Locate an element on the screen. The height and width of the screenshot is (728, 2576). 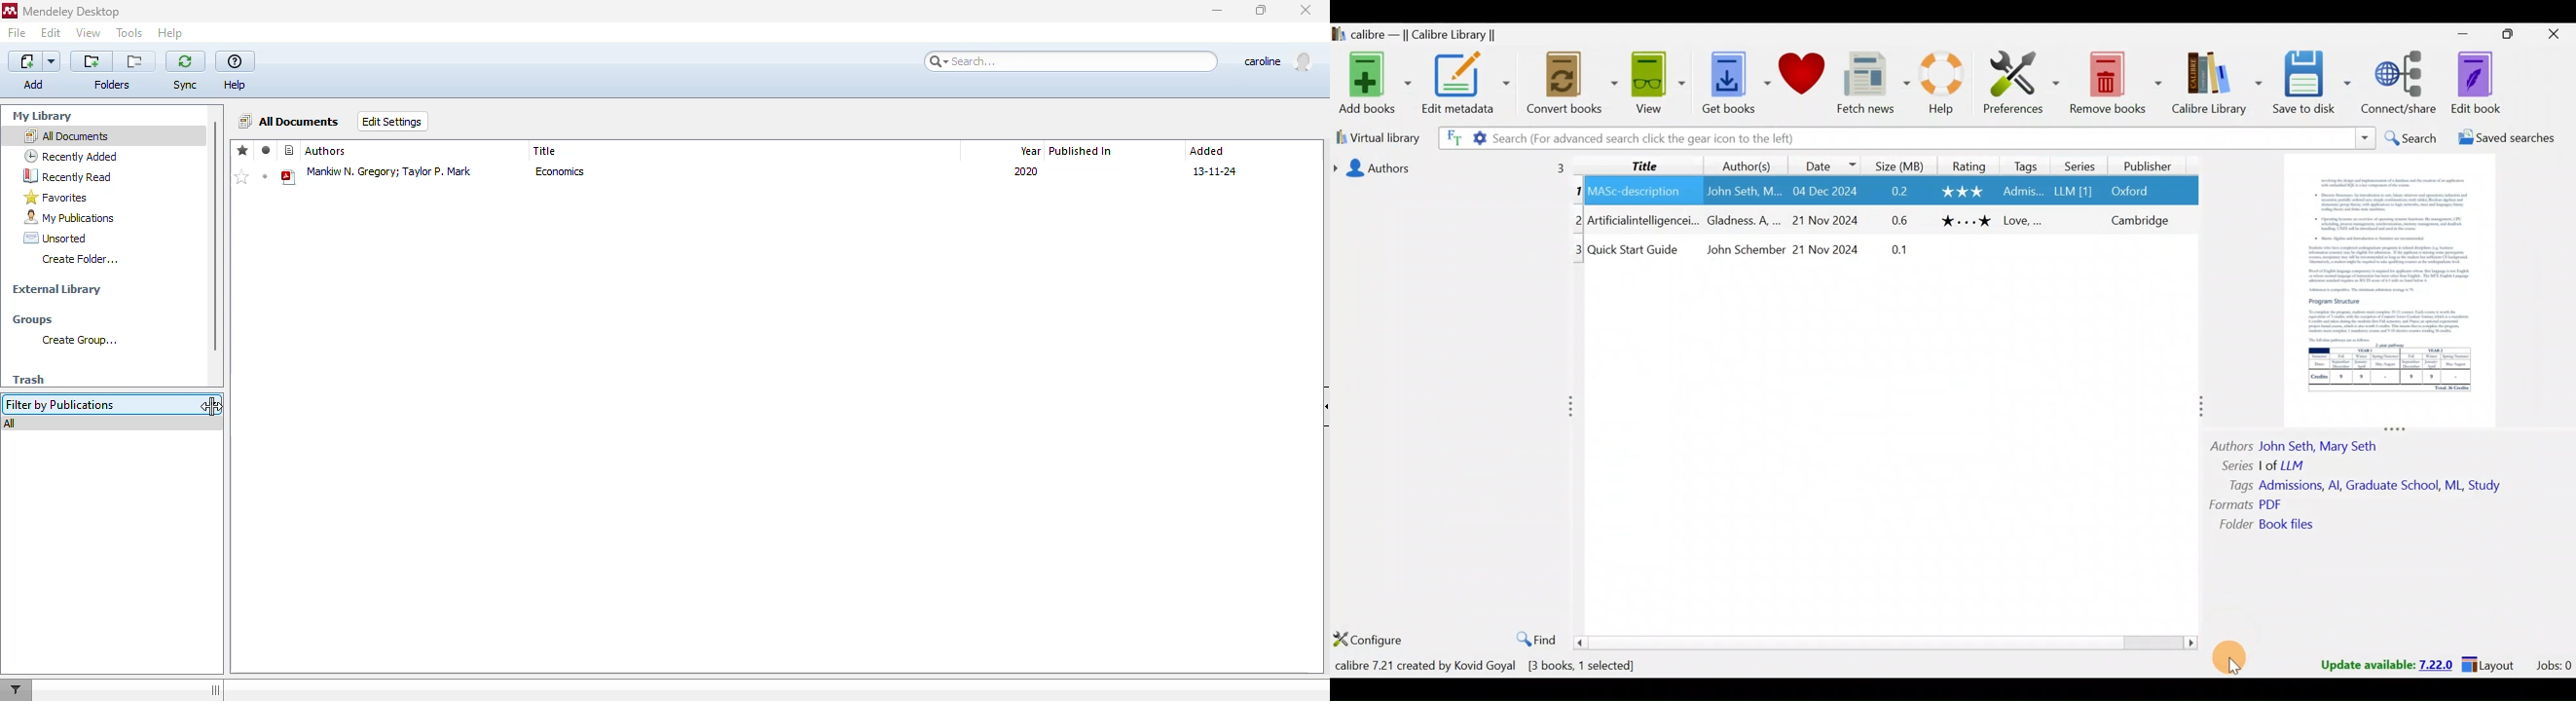
 is located at coordinates (2391, 293).